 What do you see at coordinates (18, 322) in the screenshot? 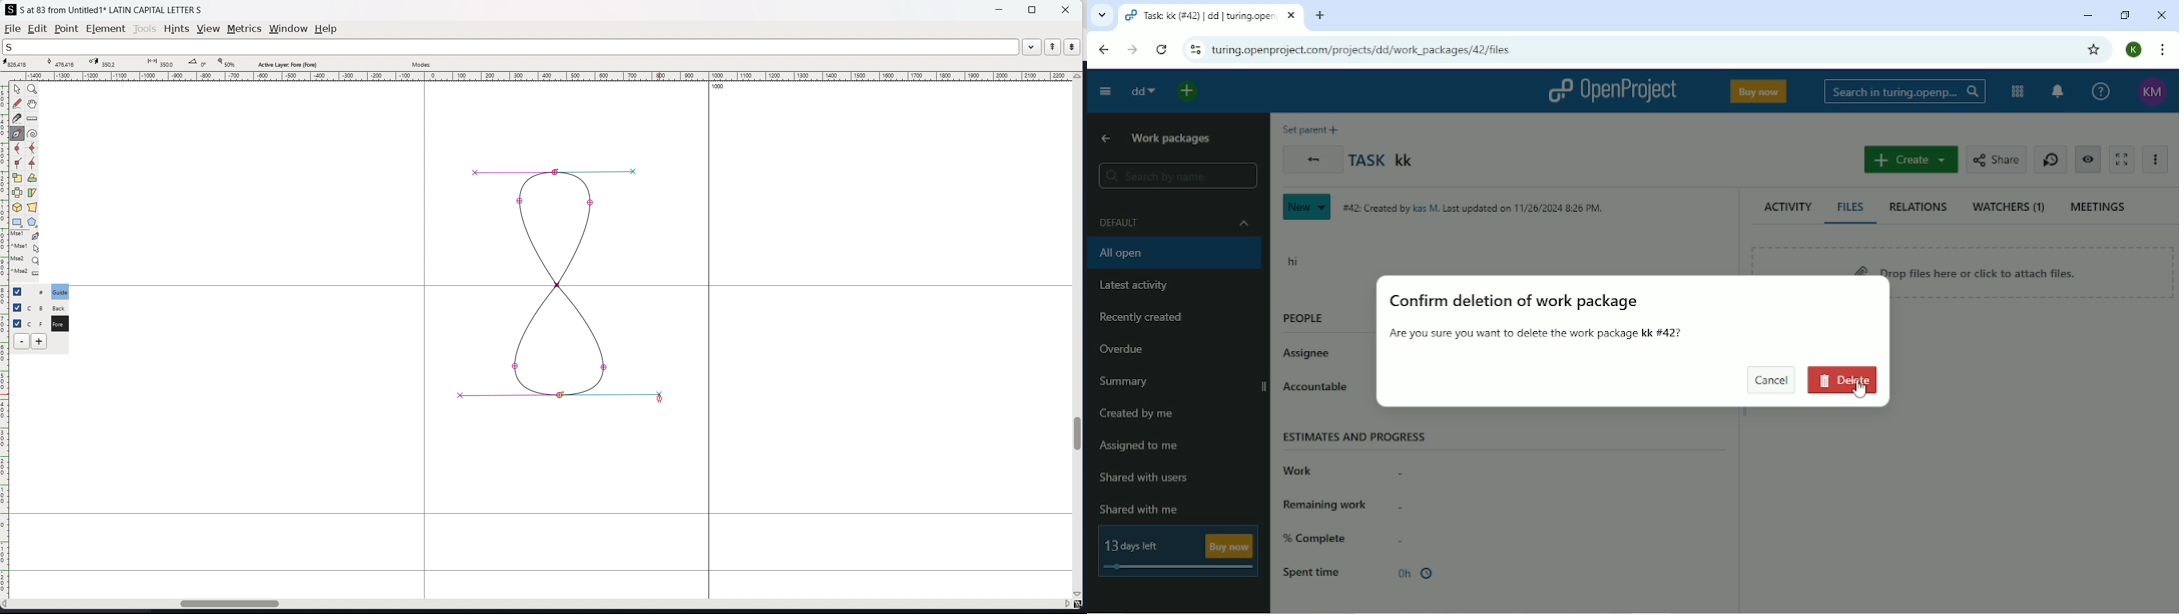
I see `selection toggle` at bounding box center [18, 322].